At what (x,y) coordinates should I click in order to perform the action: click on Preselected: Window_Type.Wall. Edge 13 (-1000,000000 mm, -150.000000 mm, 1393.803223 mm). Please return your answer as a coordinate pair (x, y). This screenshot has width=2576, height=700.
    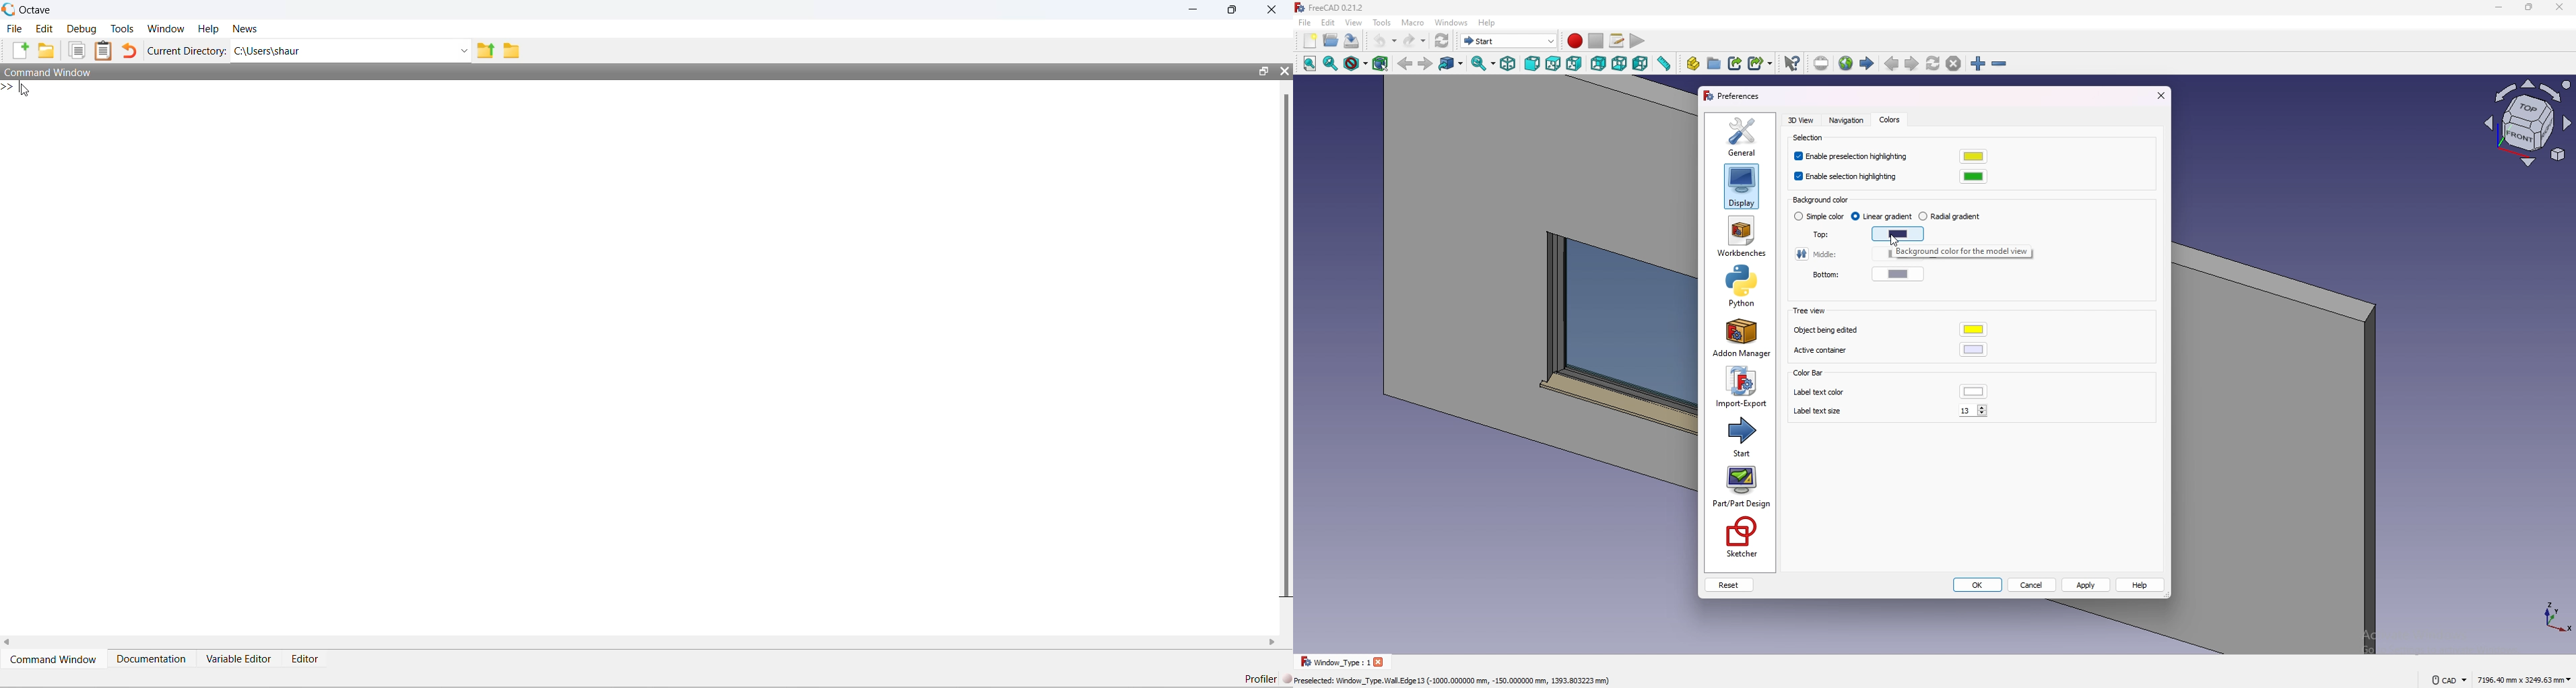
    Looking at the image, I should click on (1455, 679).